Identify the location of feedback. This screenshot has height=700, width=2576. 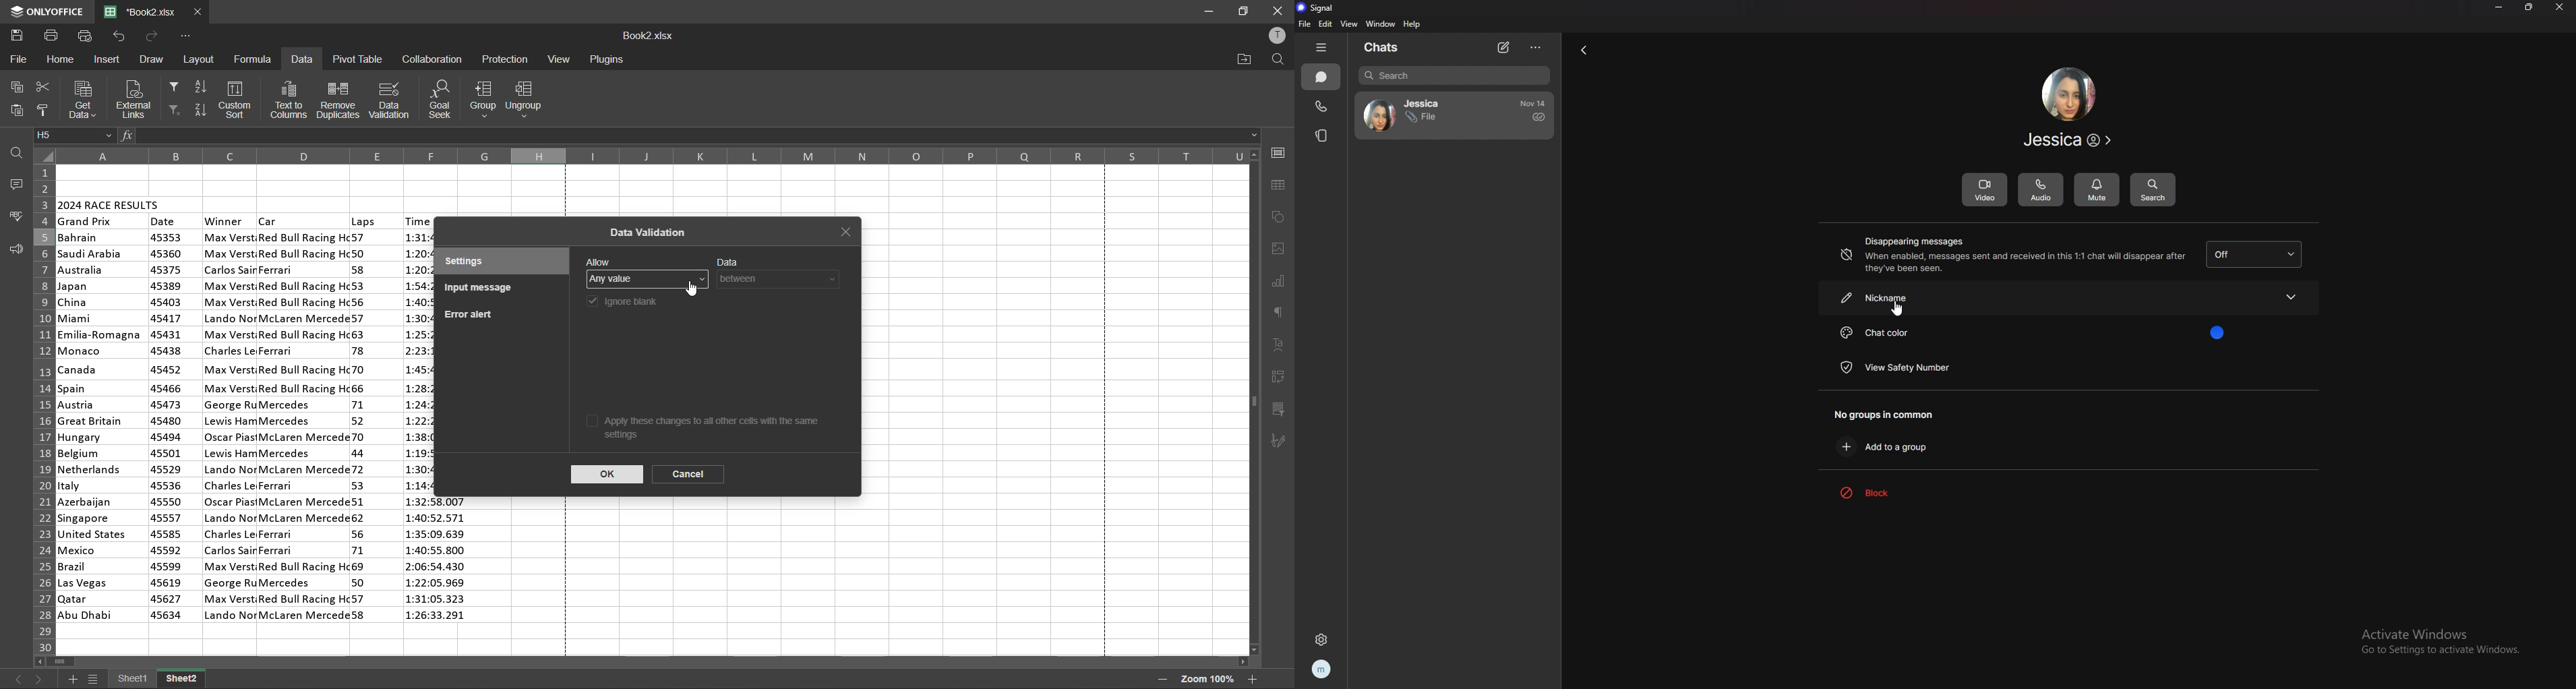
(15, 249).